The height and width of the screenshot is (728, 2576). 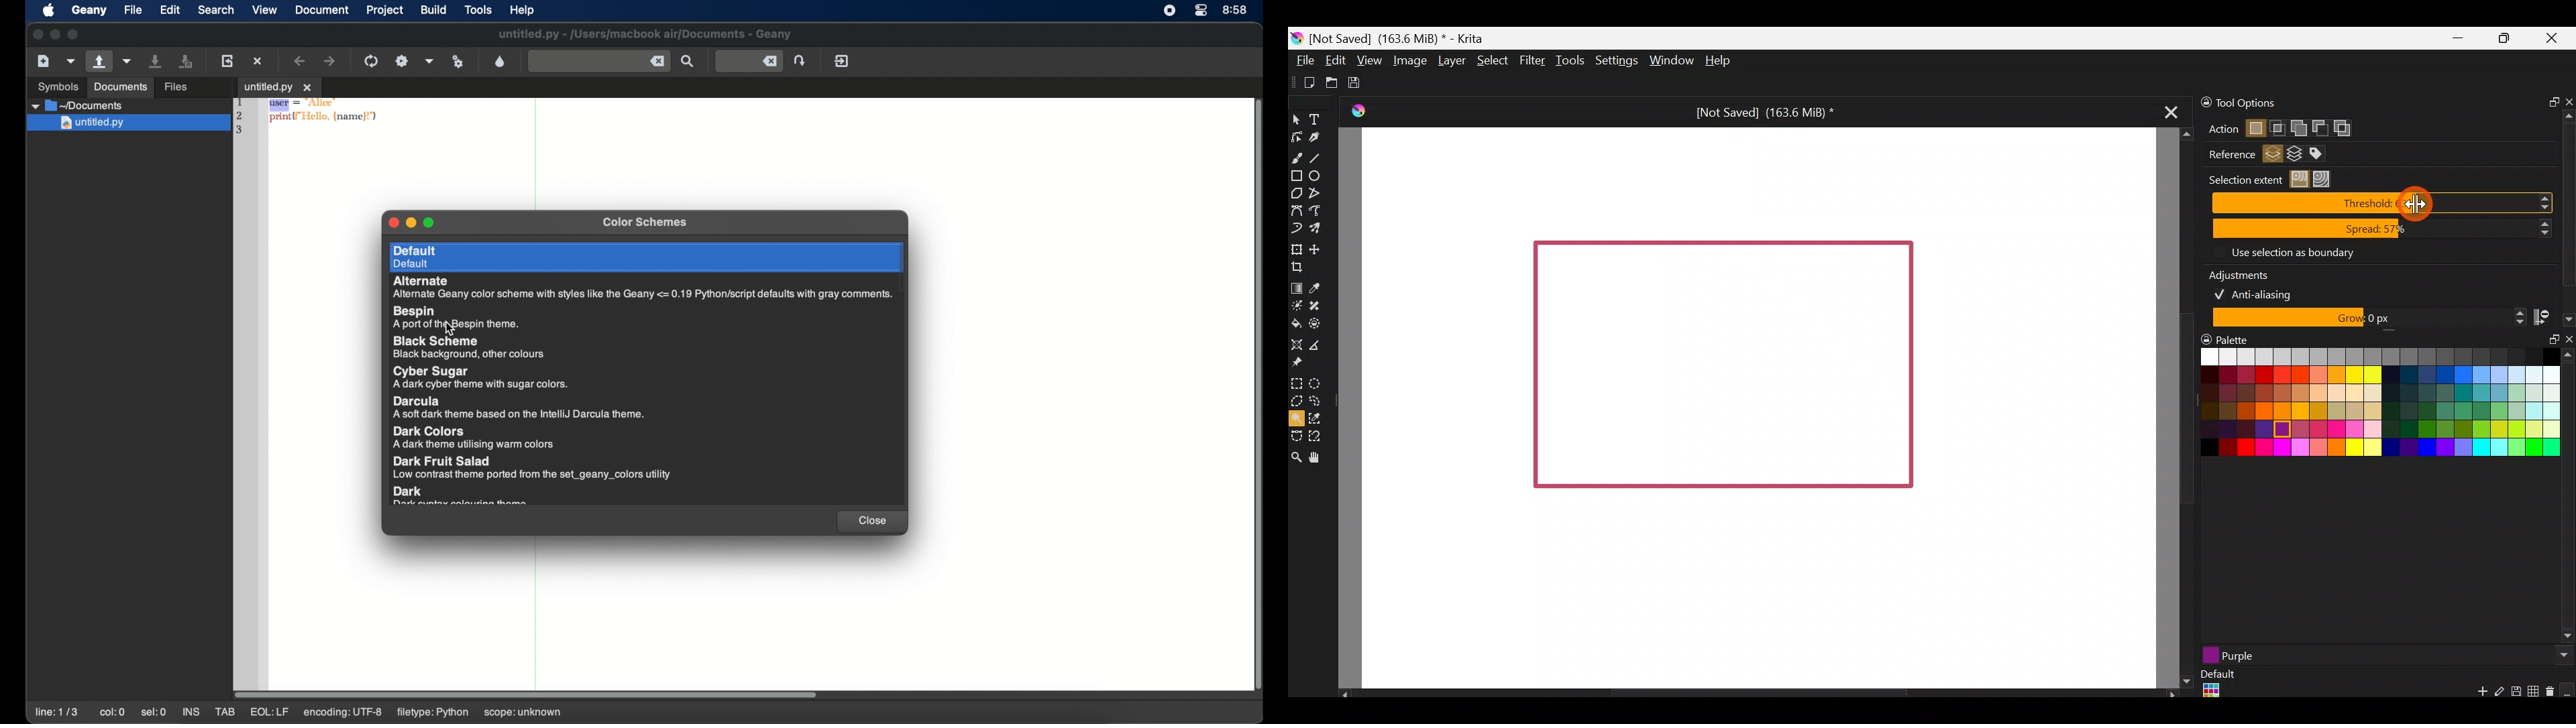 I want to click on dracula, so click(x=518, y=408).